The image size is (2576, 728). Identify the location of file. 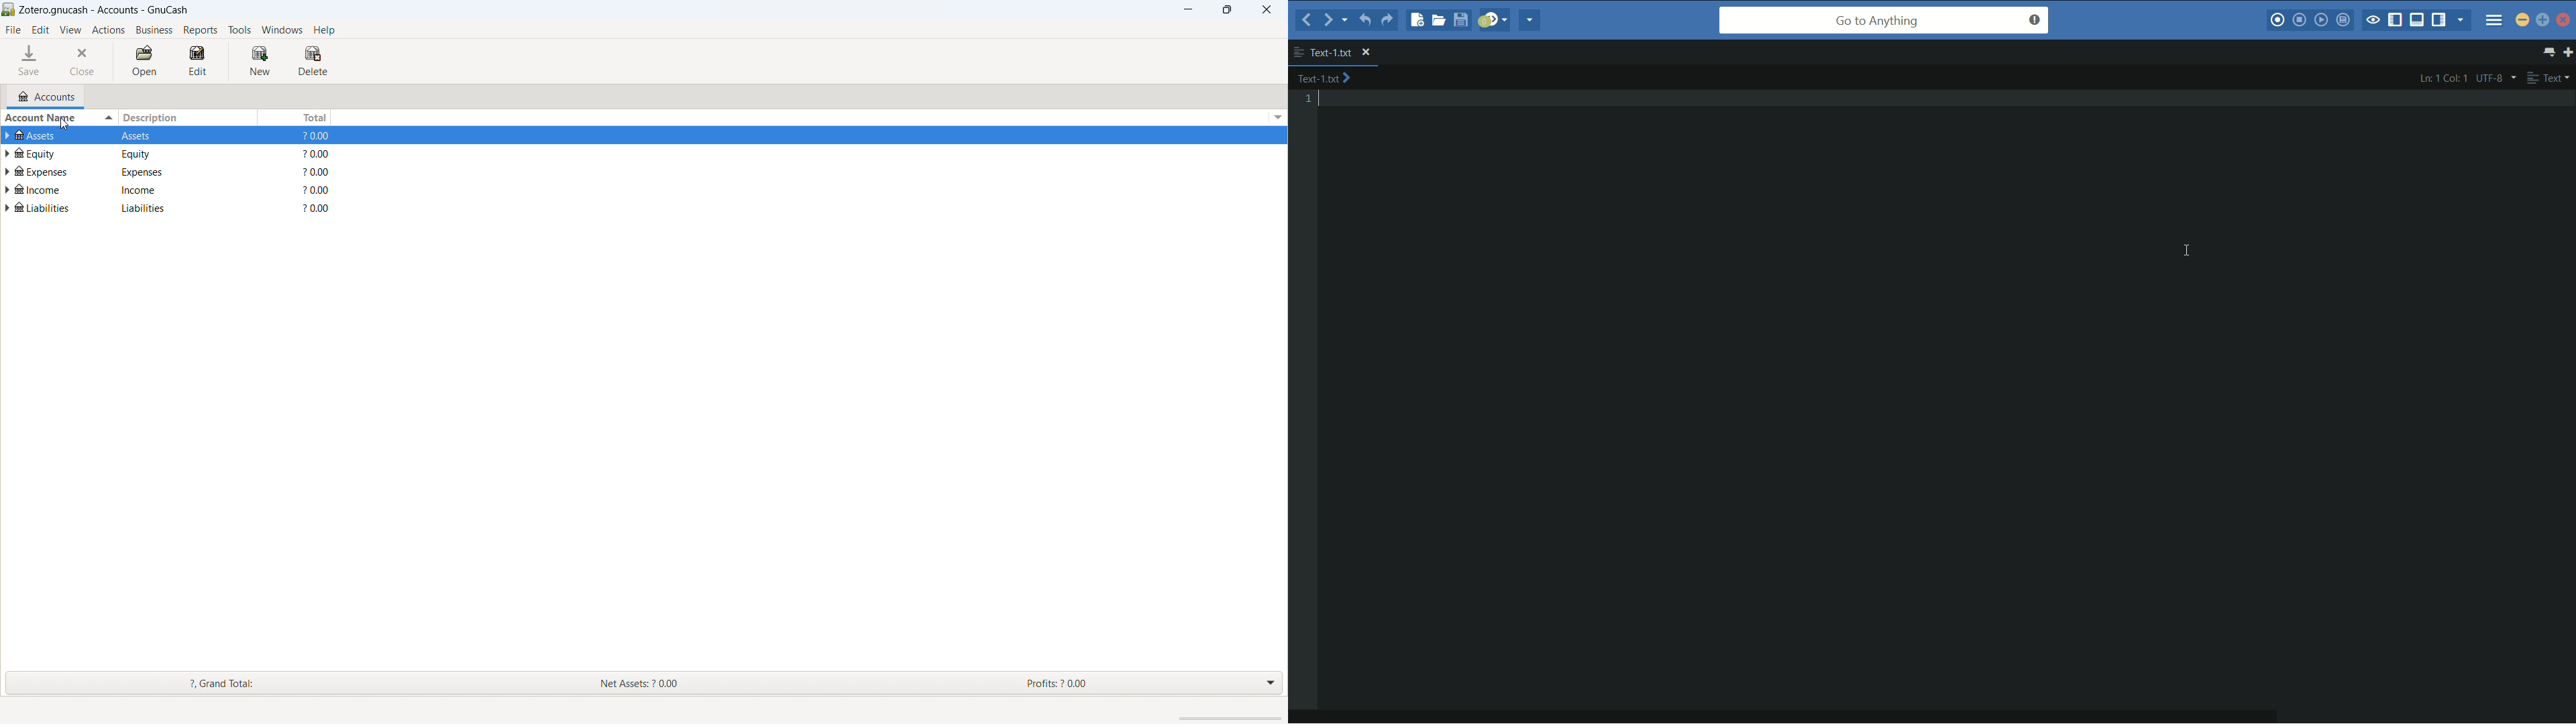
(14, 30).